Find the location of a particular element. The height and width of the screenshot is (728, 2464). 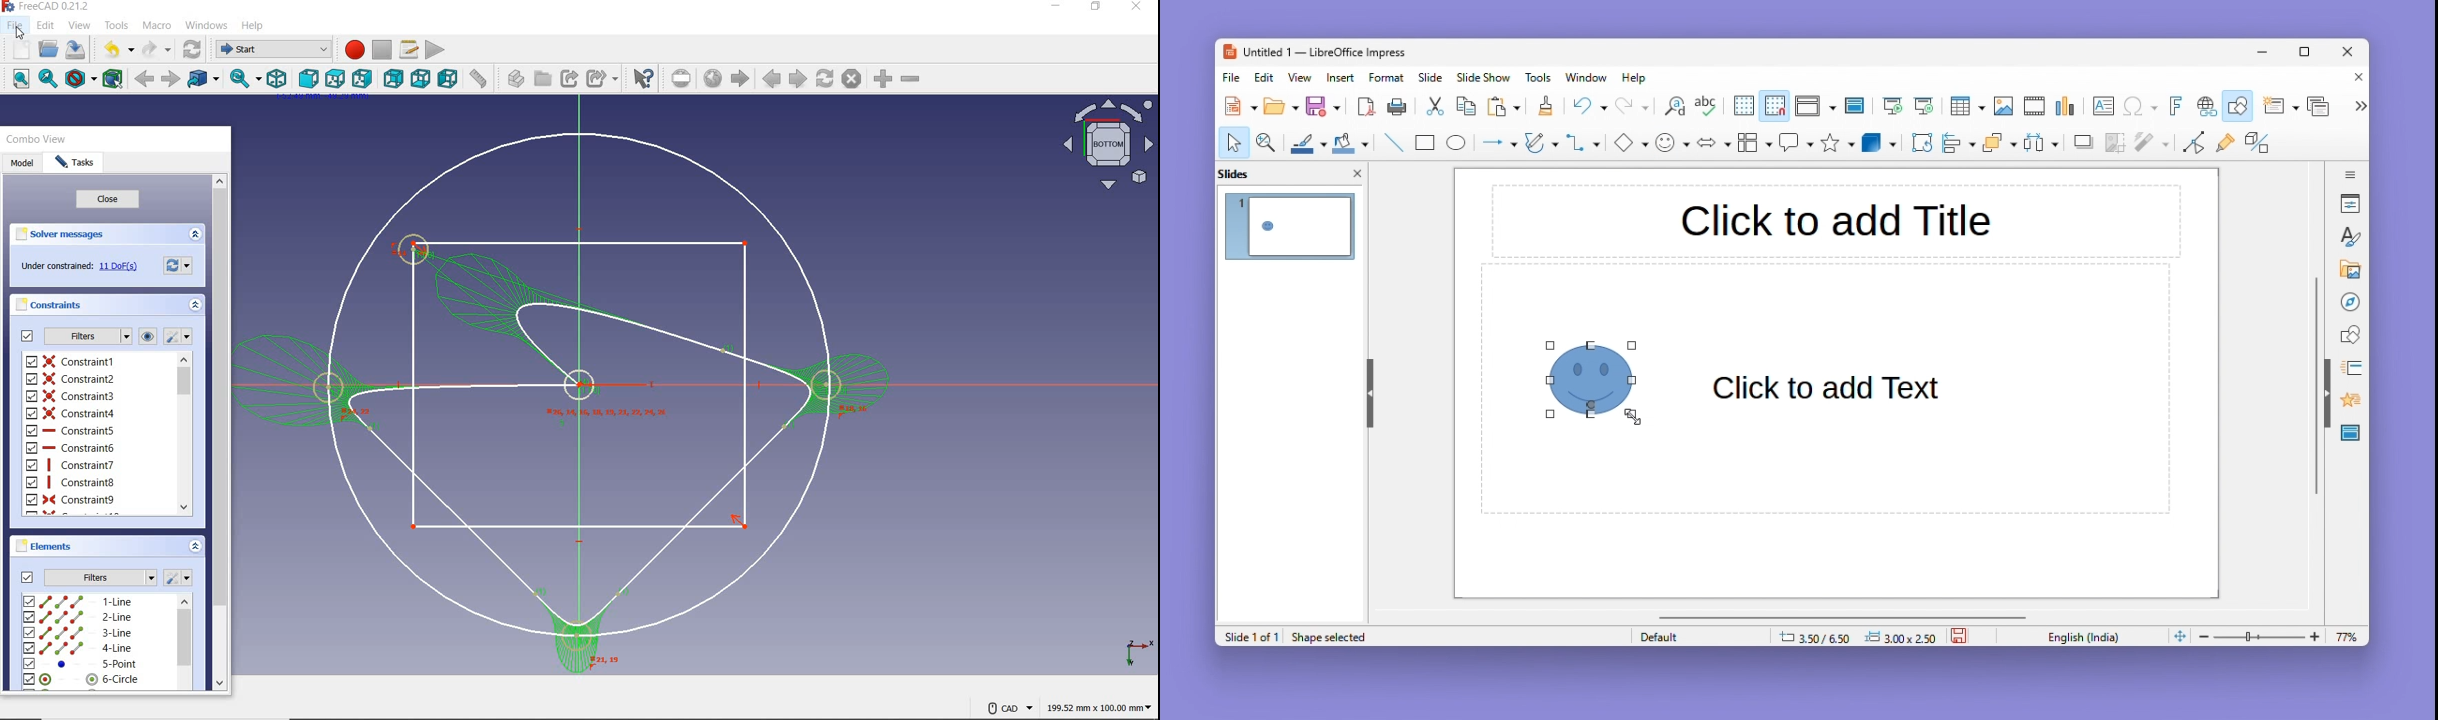

copy format is located at coordinates (1544, 108).